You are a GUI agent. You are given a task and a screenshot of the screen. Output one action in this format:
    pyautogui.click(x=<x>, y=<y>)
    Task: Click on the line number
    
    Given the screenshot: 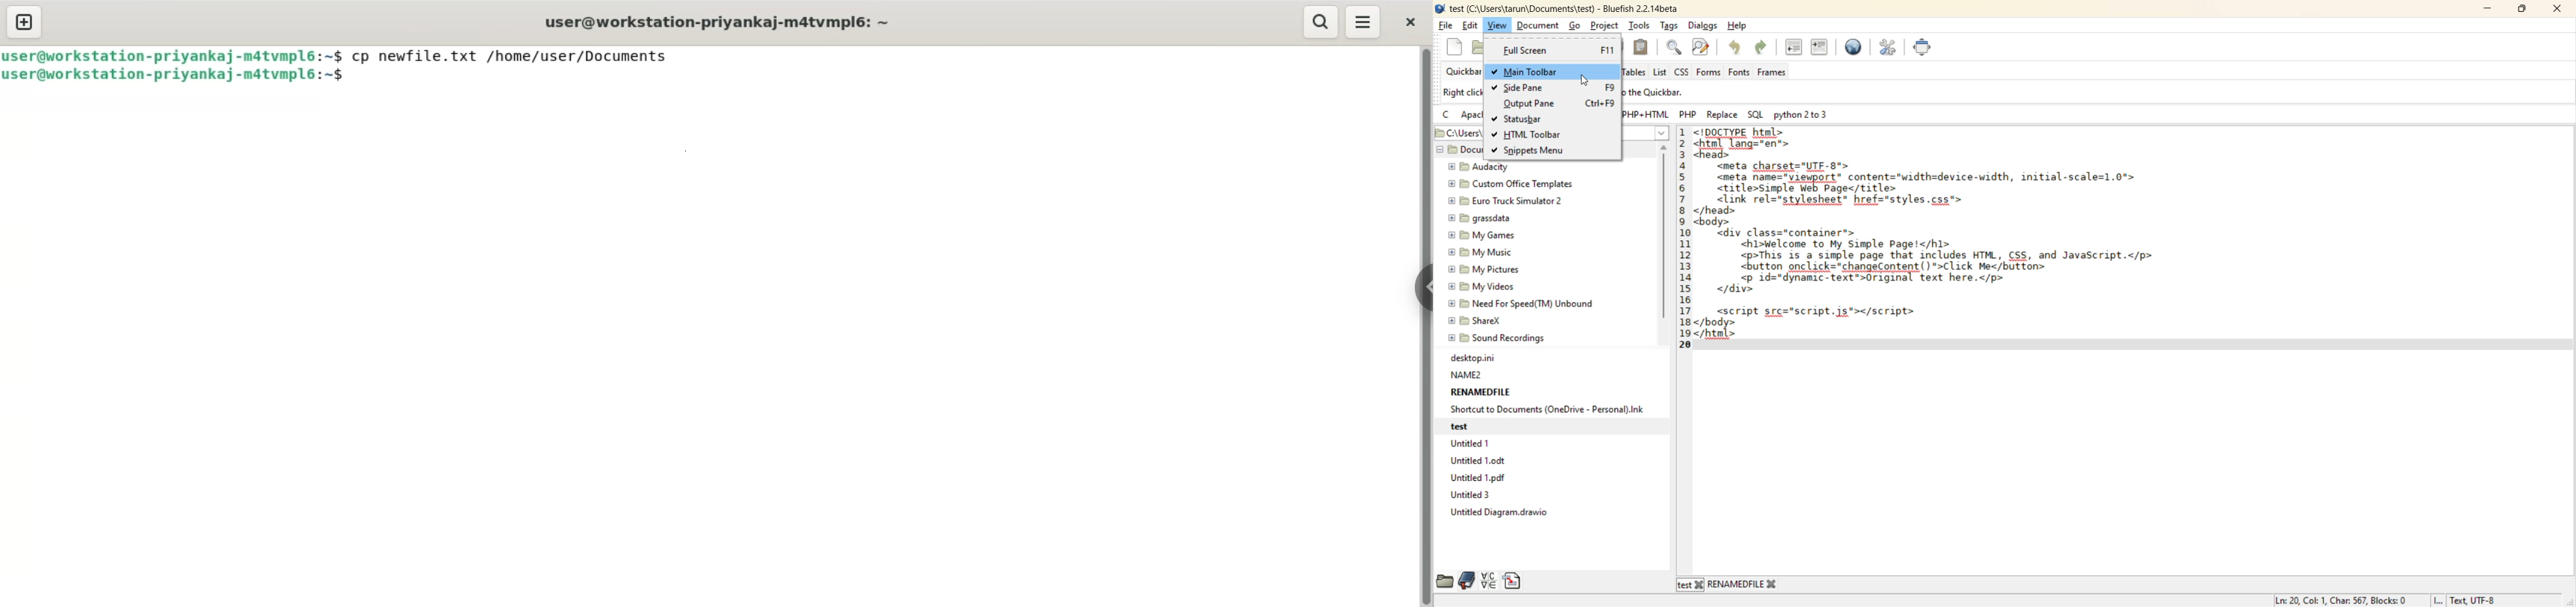 What is the action you would take?
    pyautogui.click(x=1686, y=236)
    